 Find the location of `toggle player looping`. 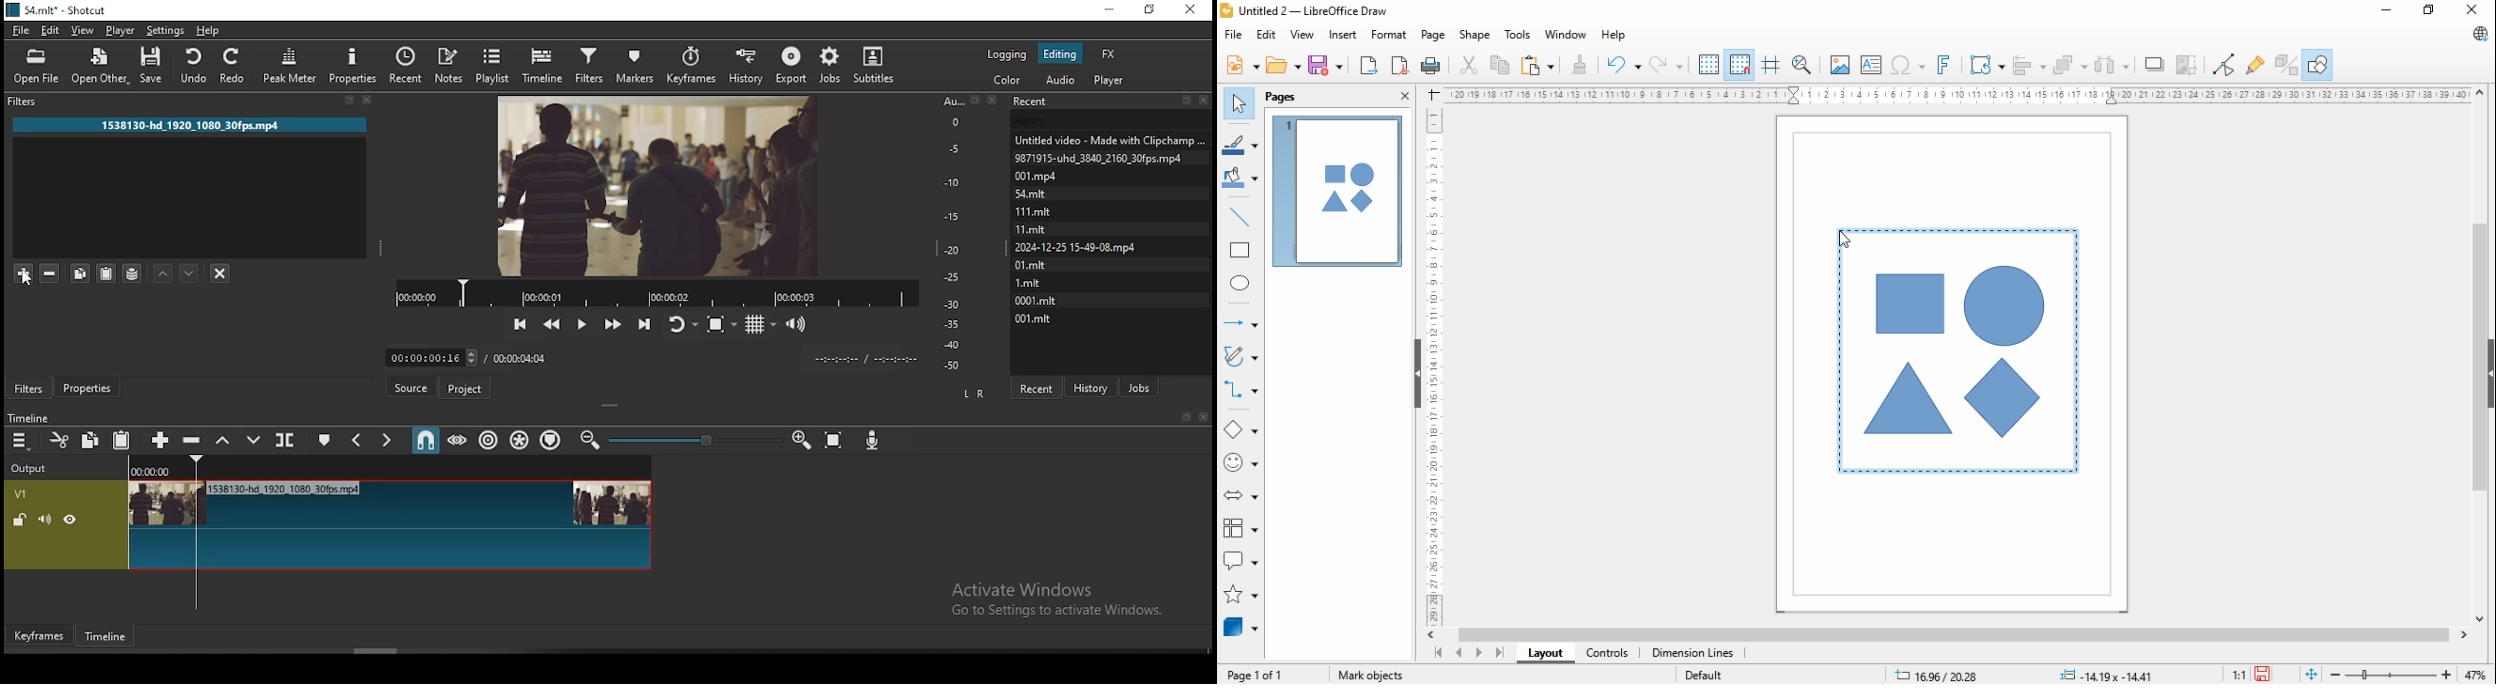

toggle player looping is located at coordinates (681, 322).